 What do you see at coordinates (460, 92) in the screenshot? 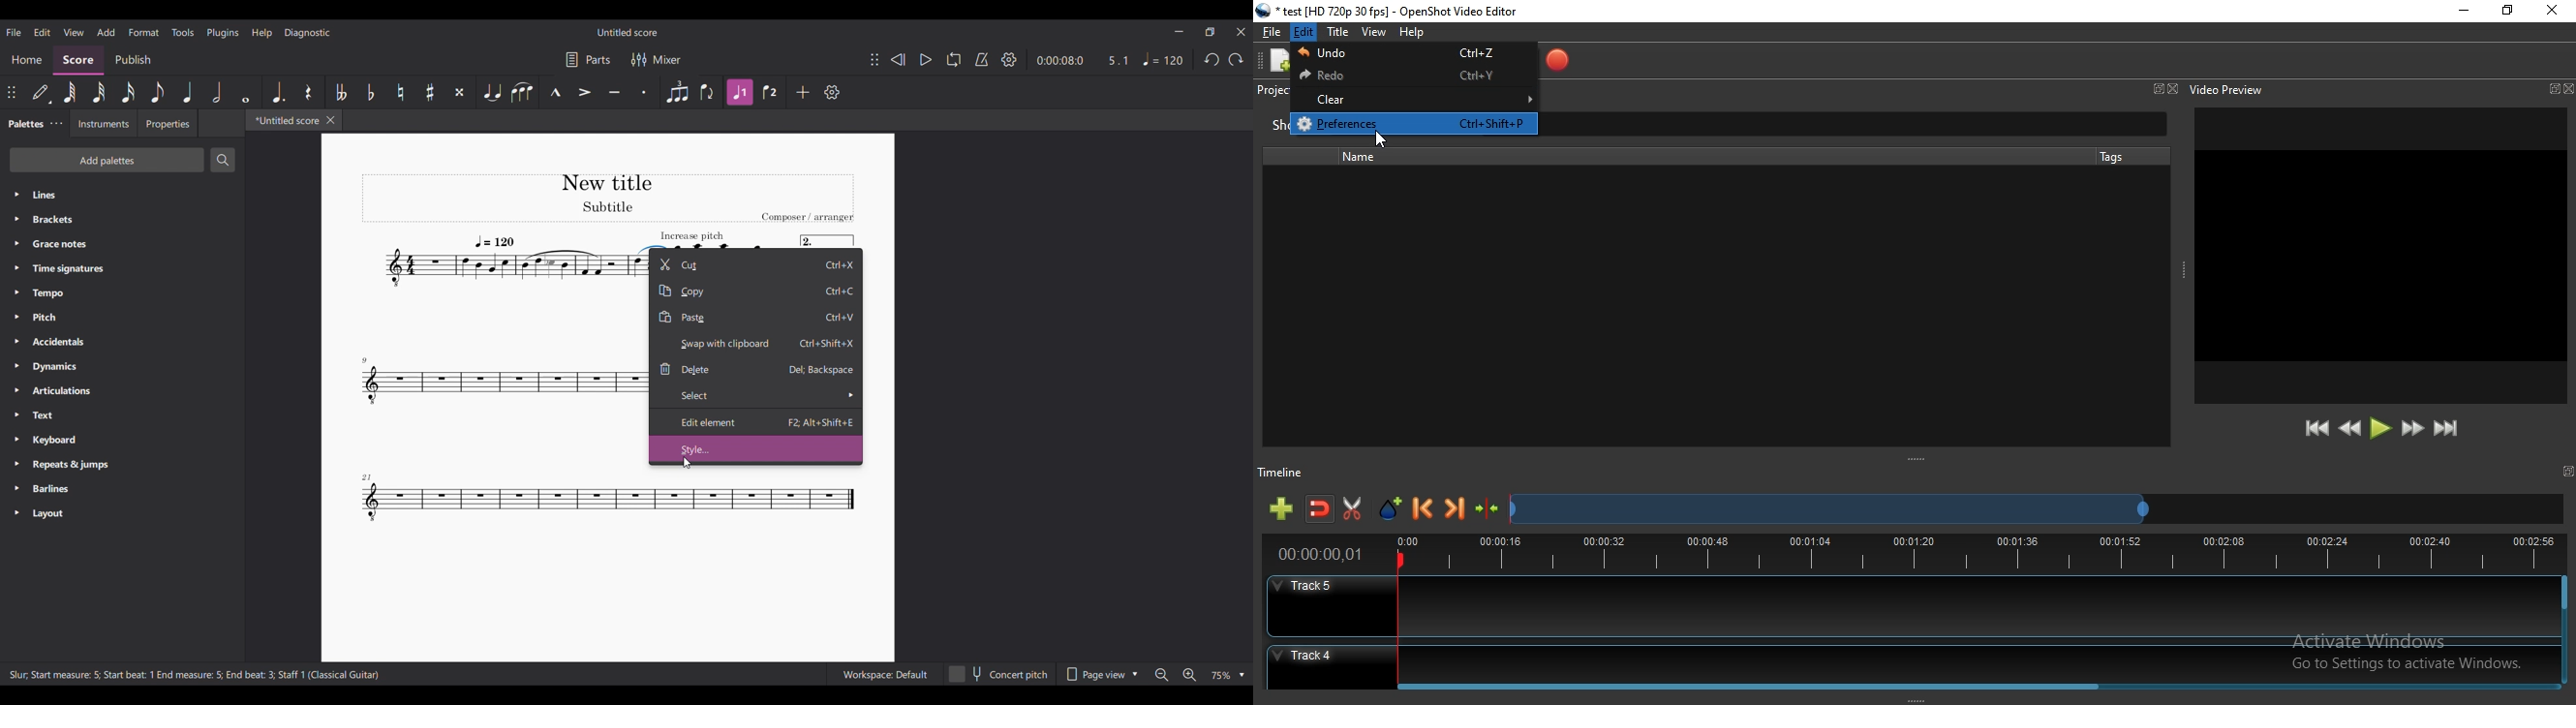
I see `Toggle double sharp` at bounding box center [460, 92].